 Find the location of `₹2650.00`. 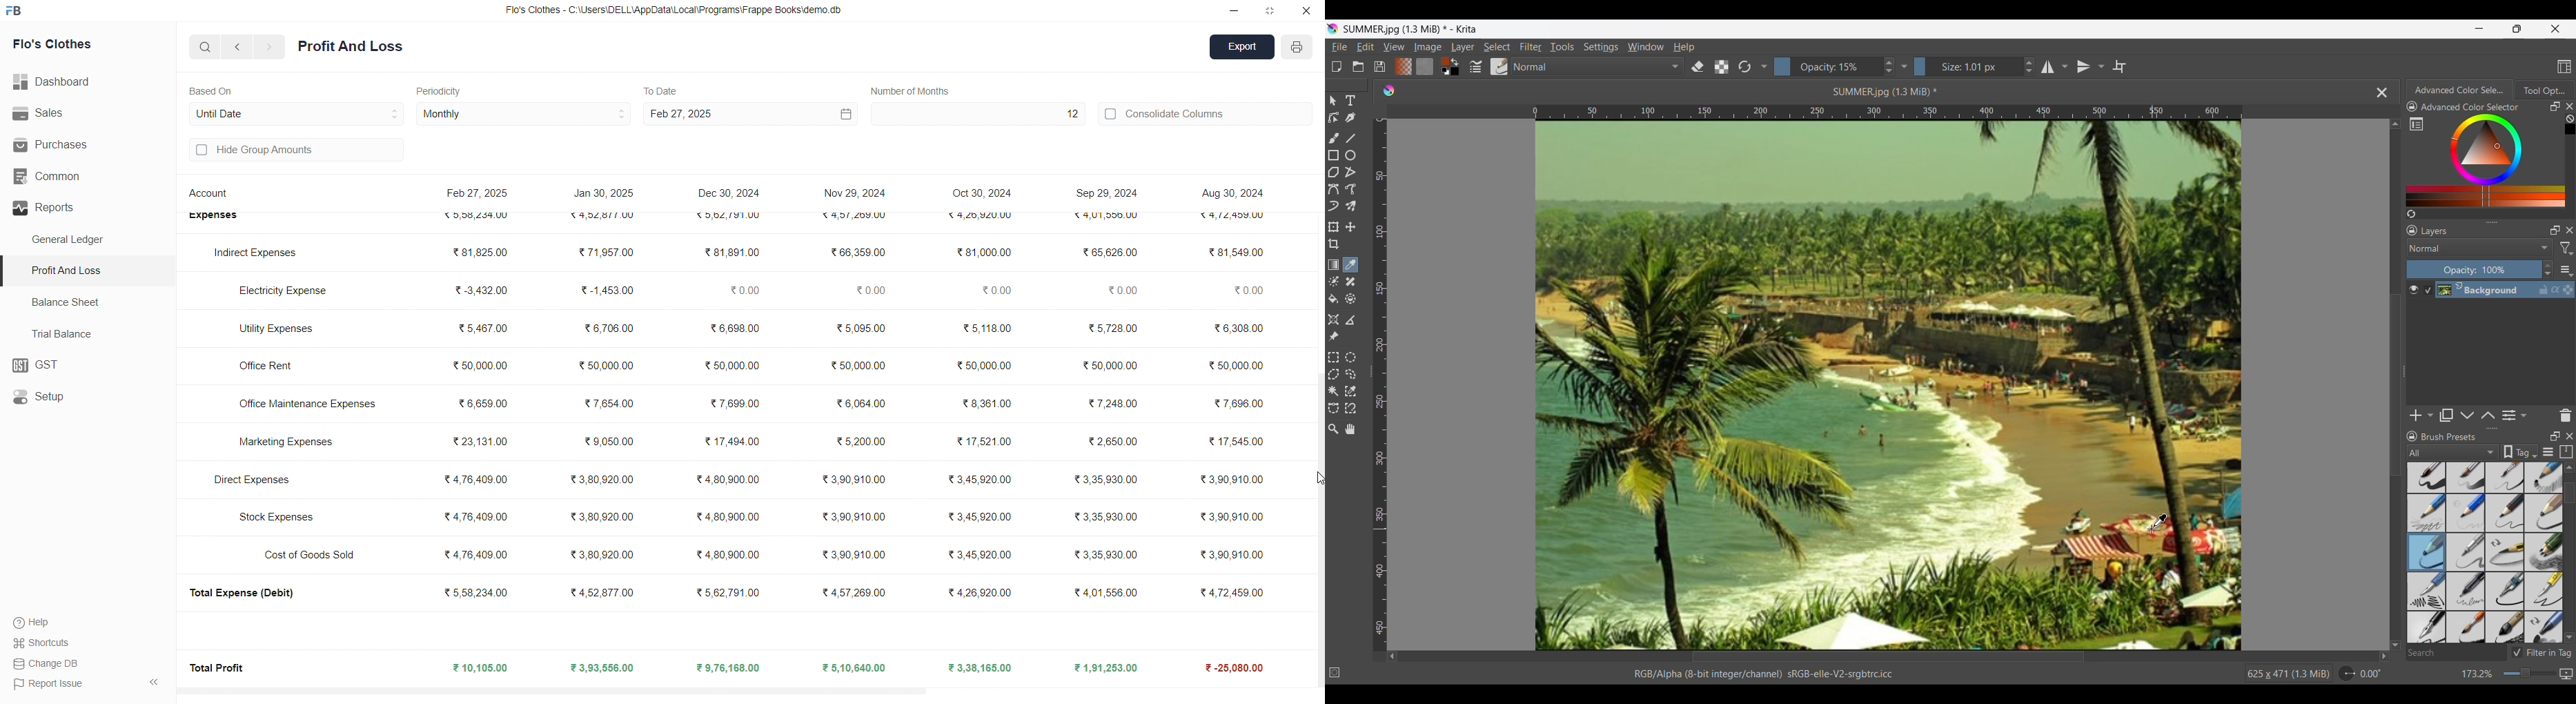

₹2650.00 is located at coordinates (1111, 442).